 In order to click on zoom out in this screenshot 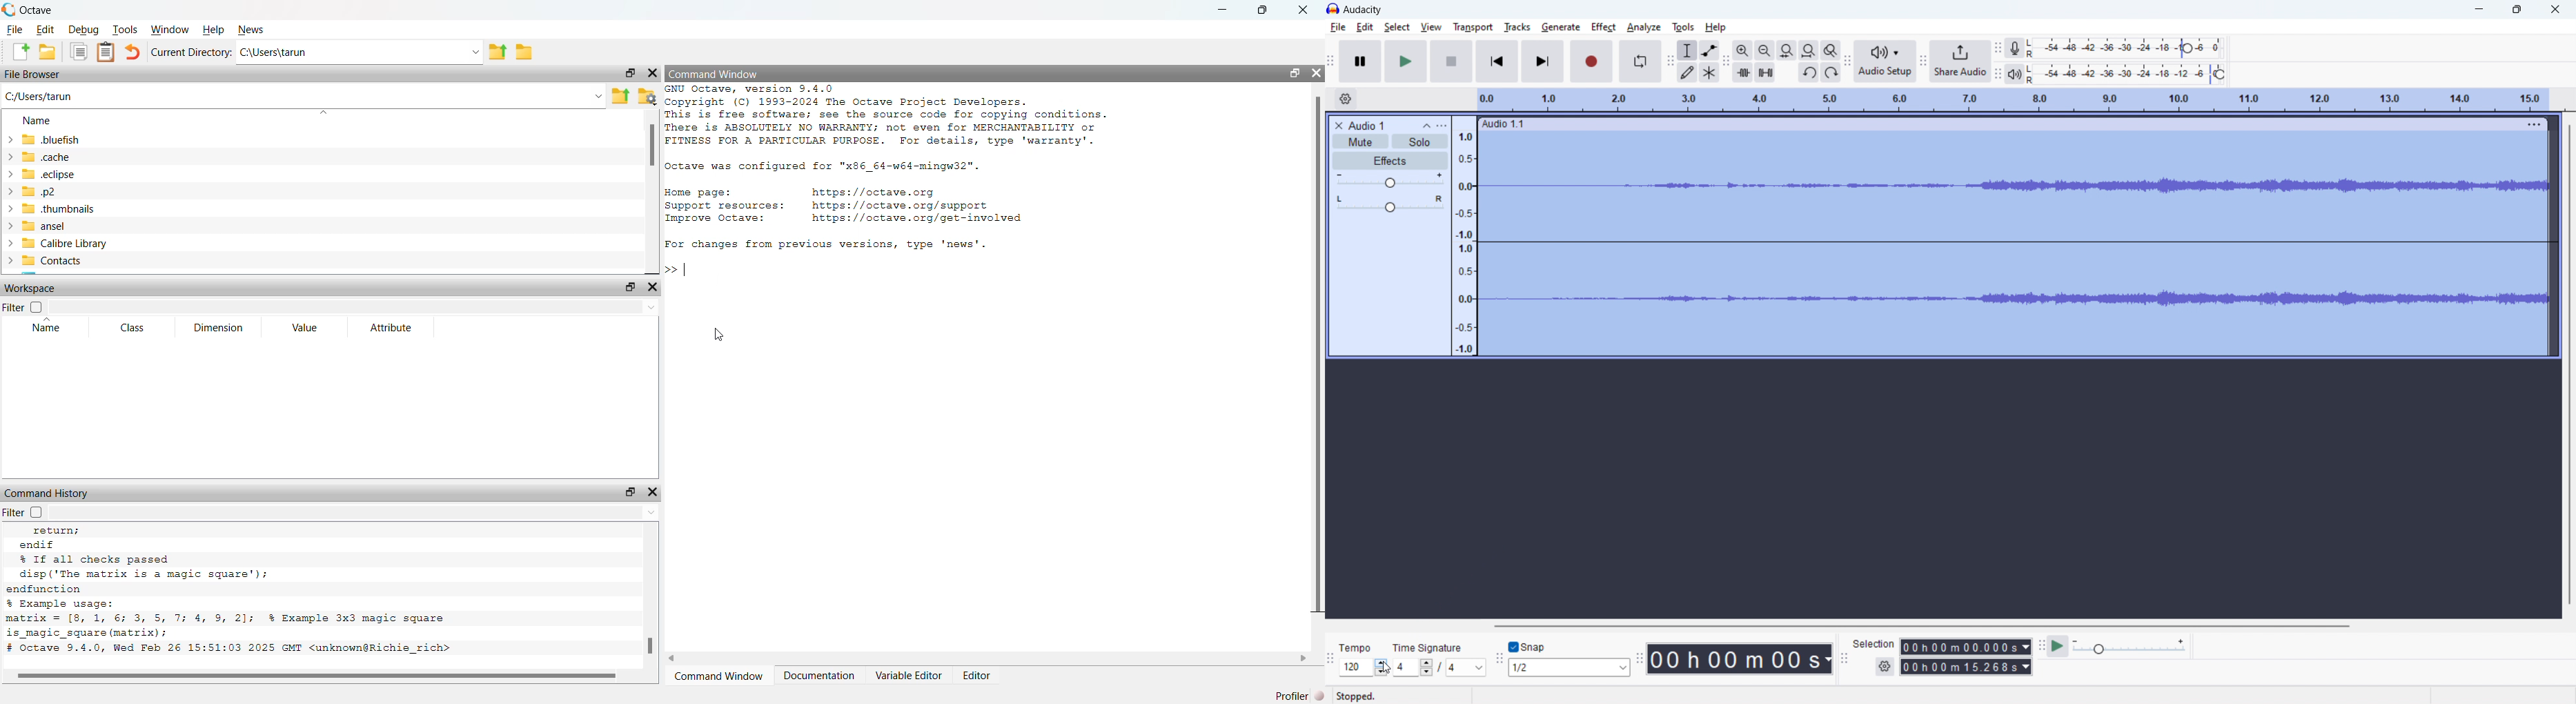, I will do `click(1743, 50)`.